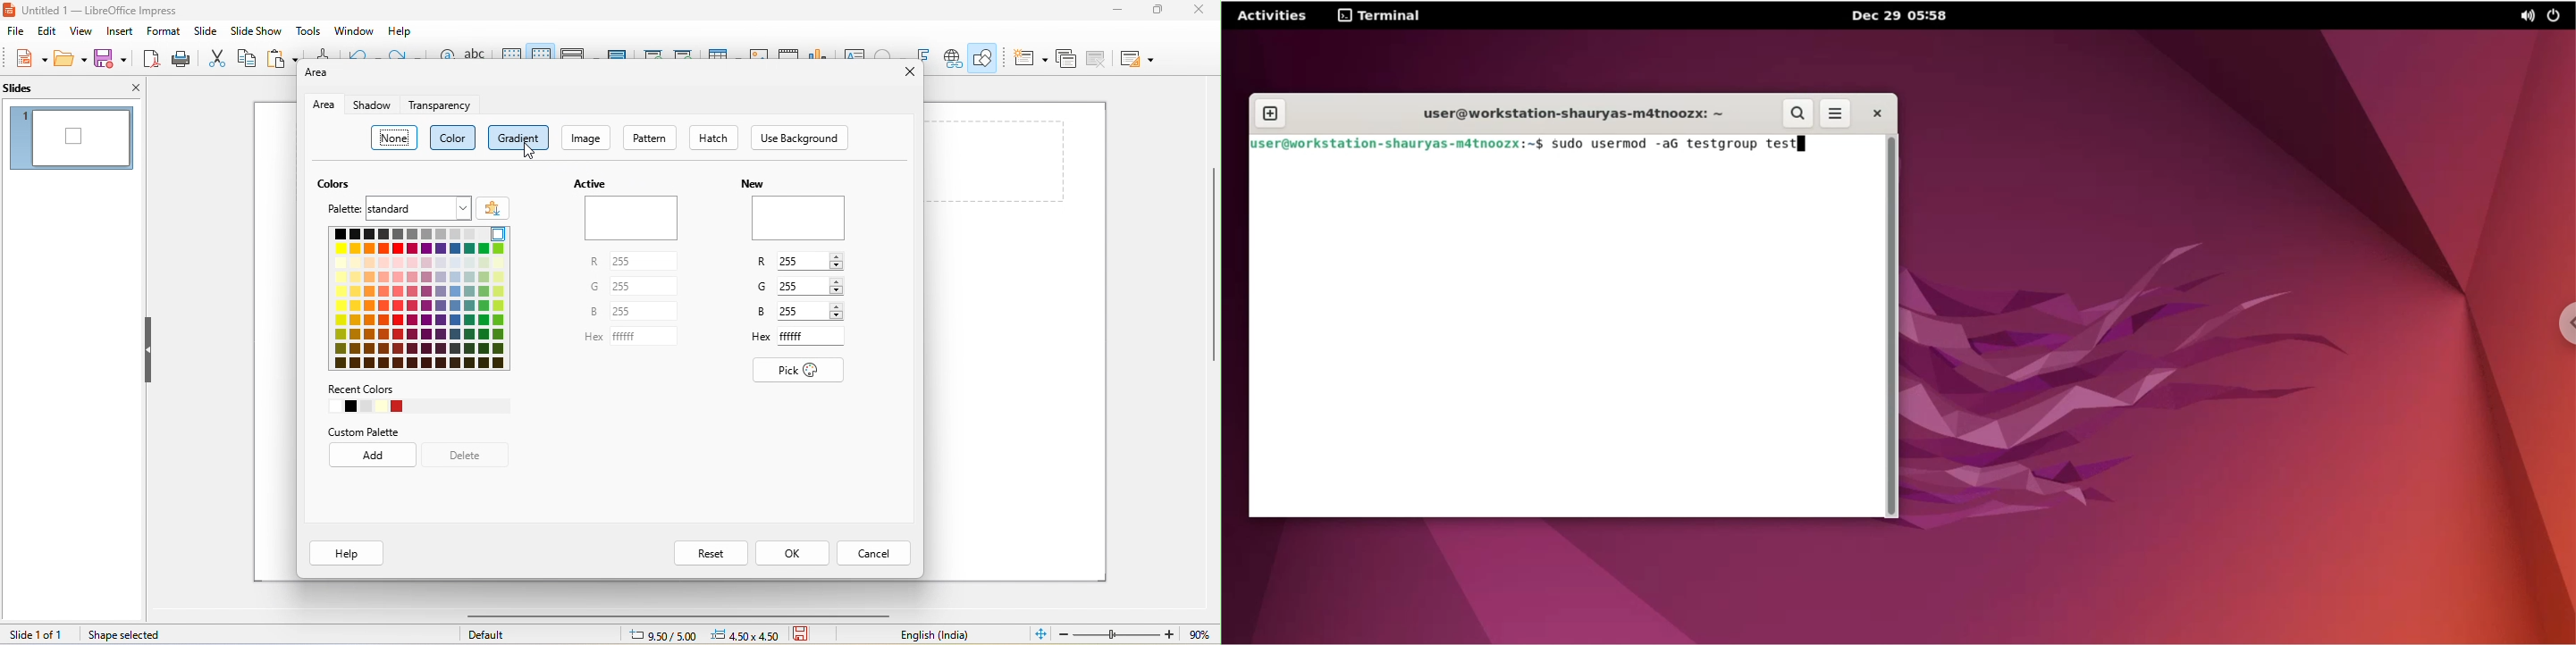 The image size is (2576, 672). What do you see at coordinates (283, 57) in the screenshot?
I see `paste` at bounding box center [283, 57].